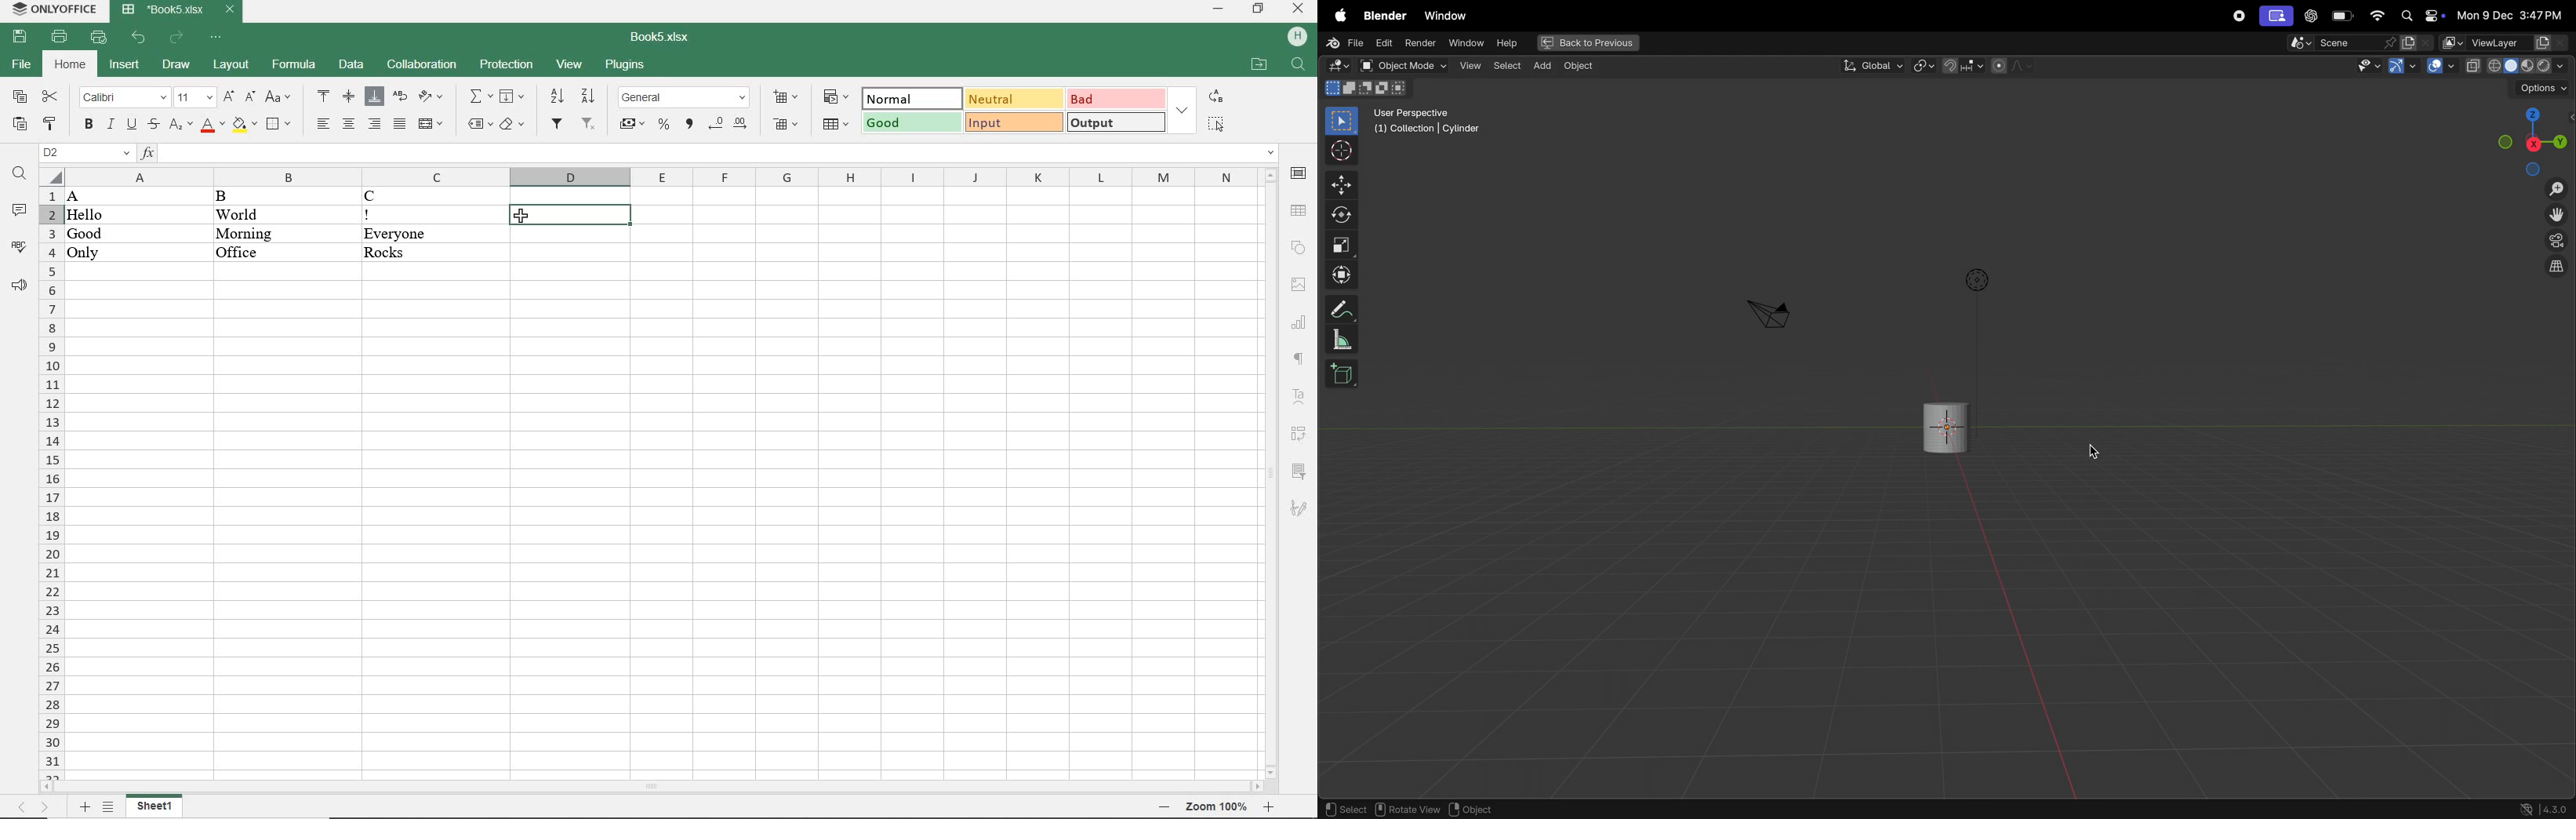 The height and width of the screenshot is (840, 2576). I want to click on modes, so click(1369, 89).